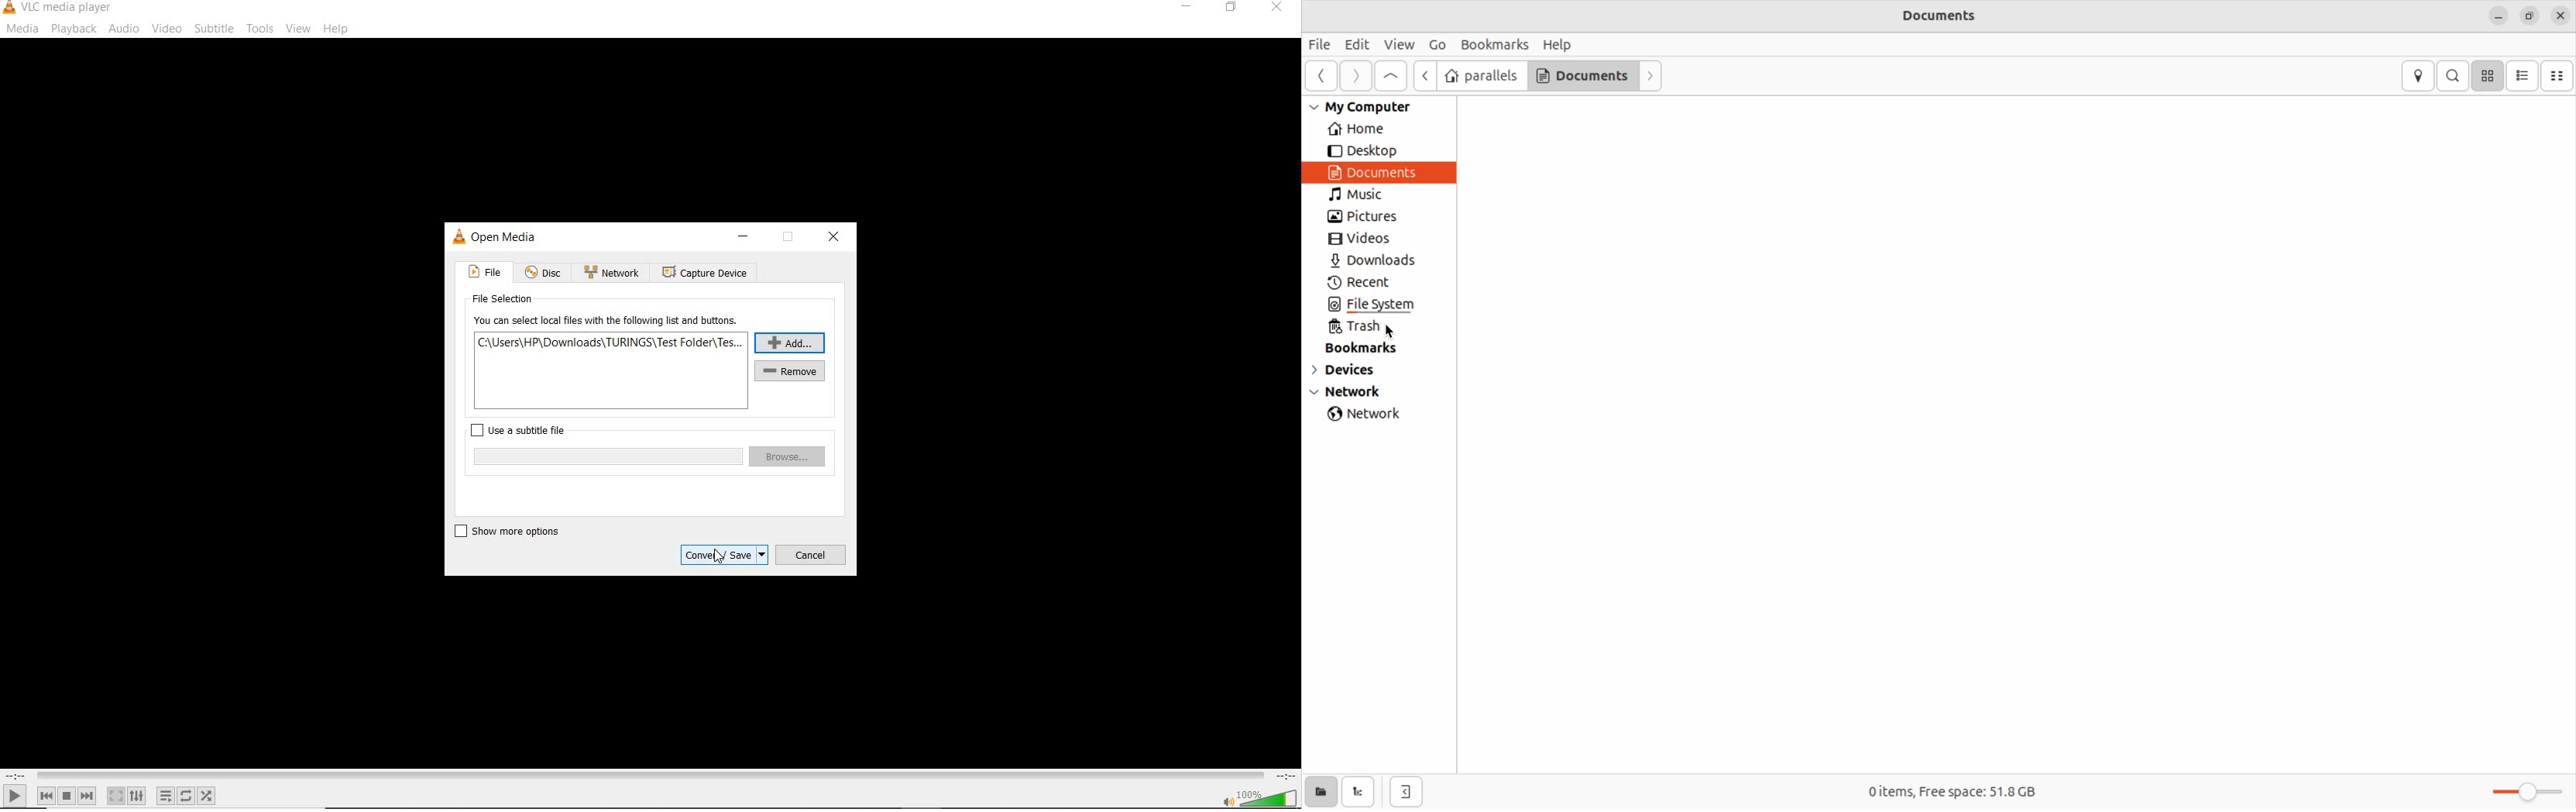  What do you see at coordinates (611, 342) in the screenshot?
I see `file added` at bounding box center [611, 342].